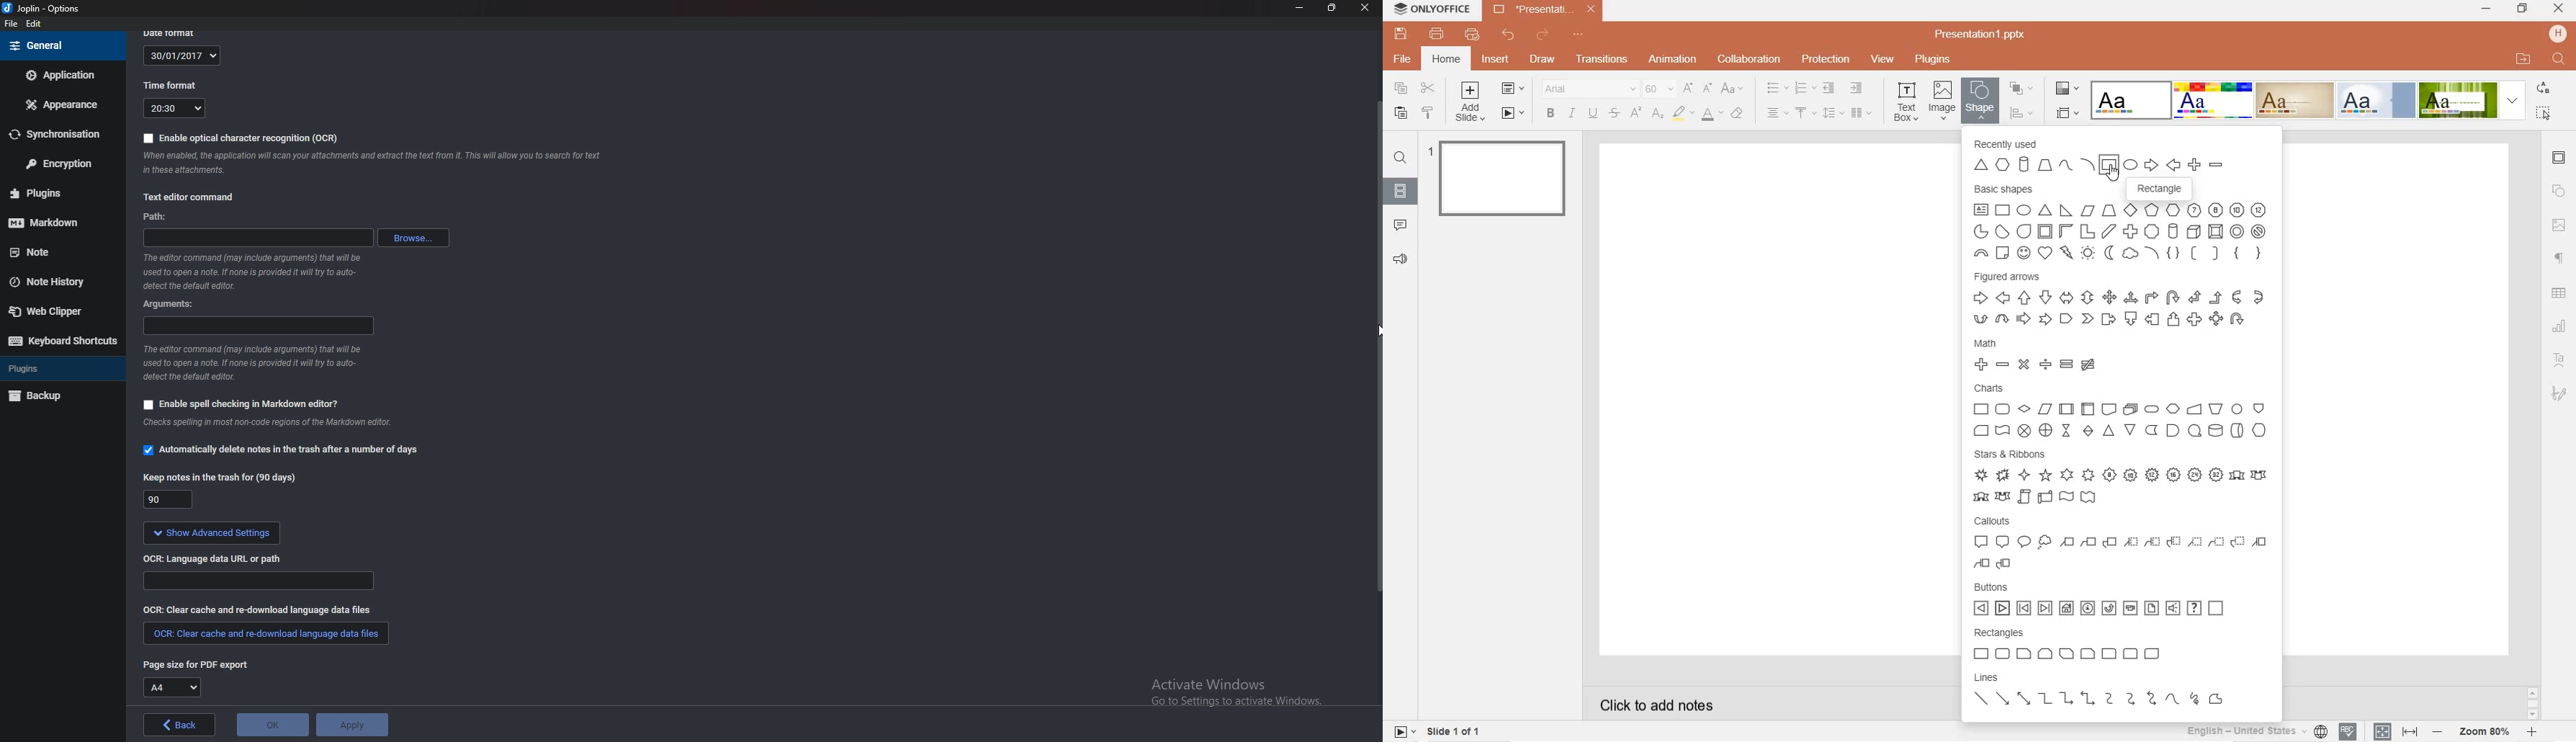 The width and height of the screenshot is (2576, 756). I want to click on Quad arrow callout, so click(2217, 319).